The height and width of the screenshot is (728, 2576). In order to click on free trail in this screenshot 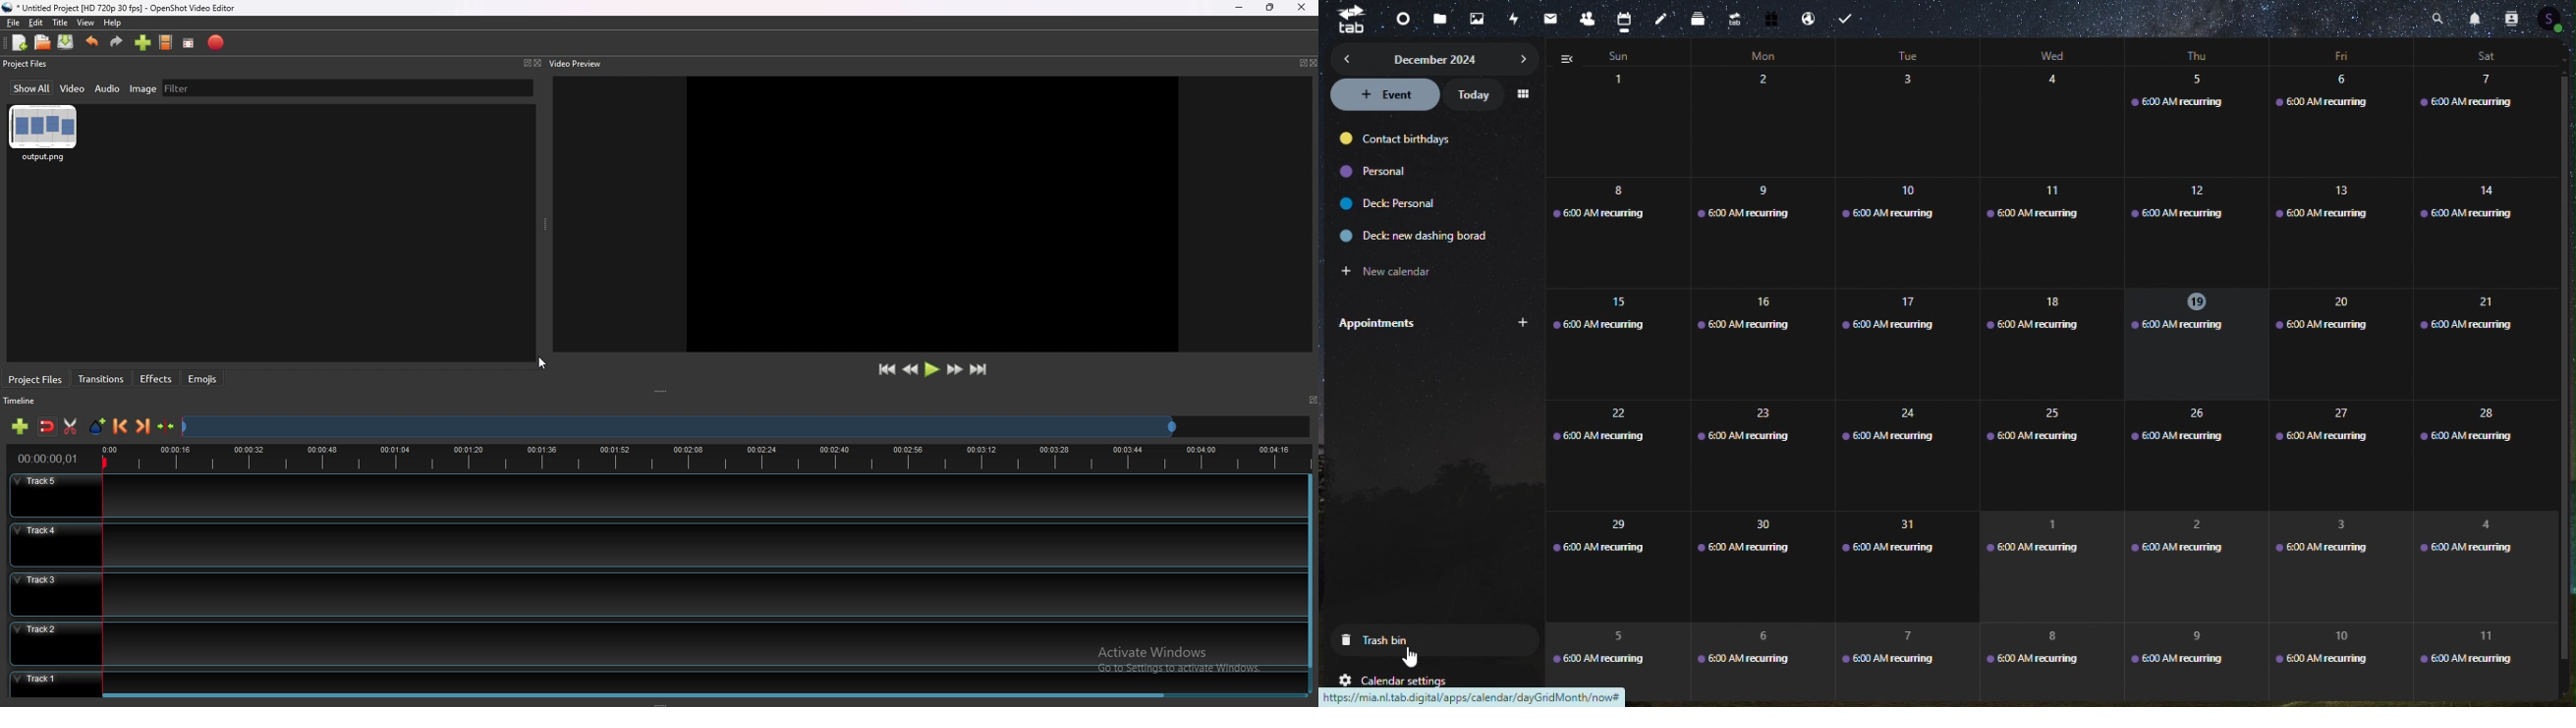, I will do `click(1770, 18)`.